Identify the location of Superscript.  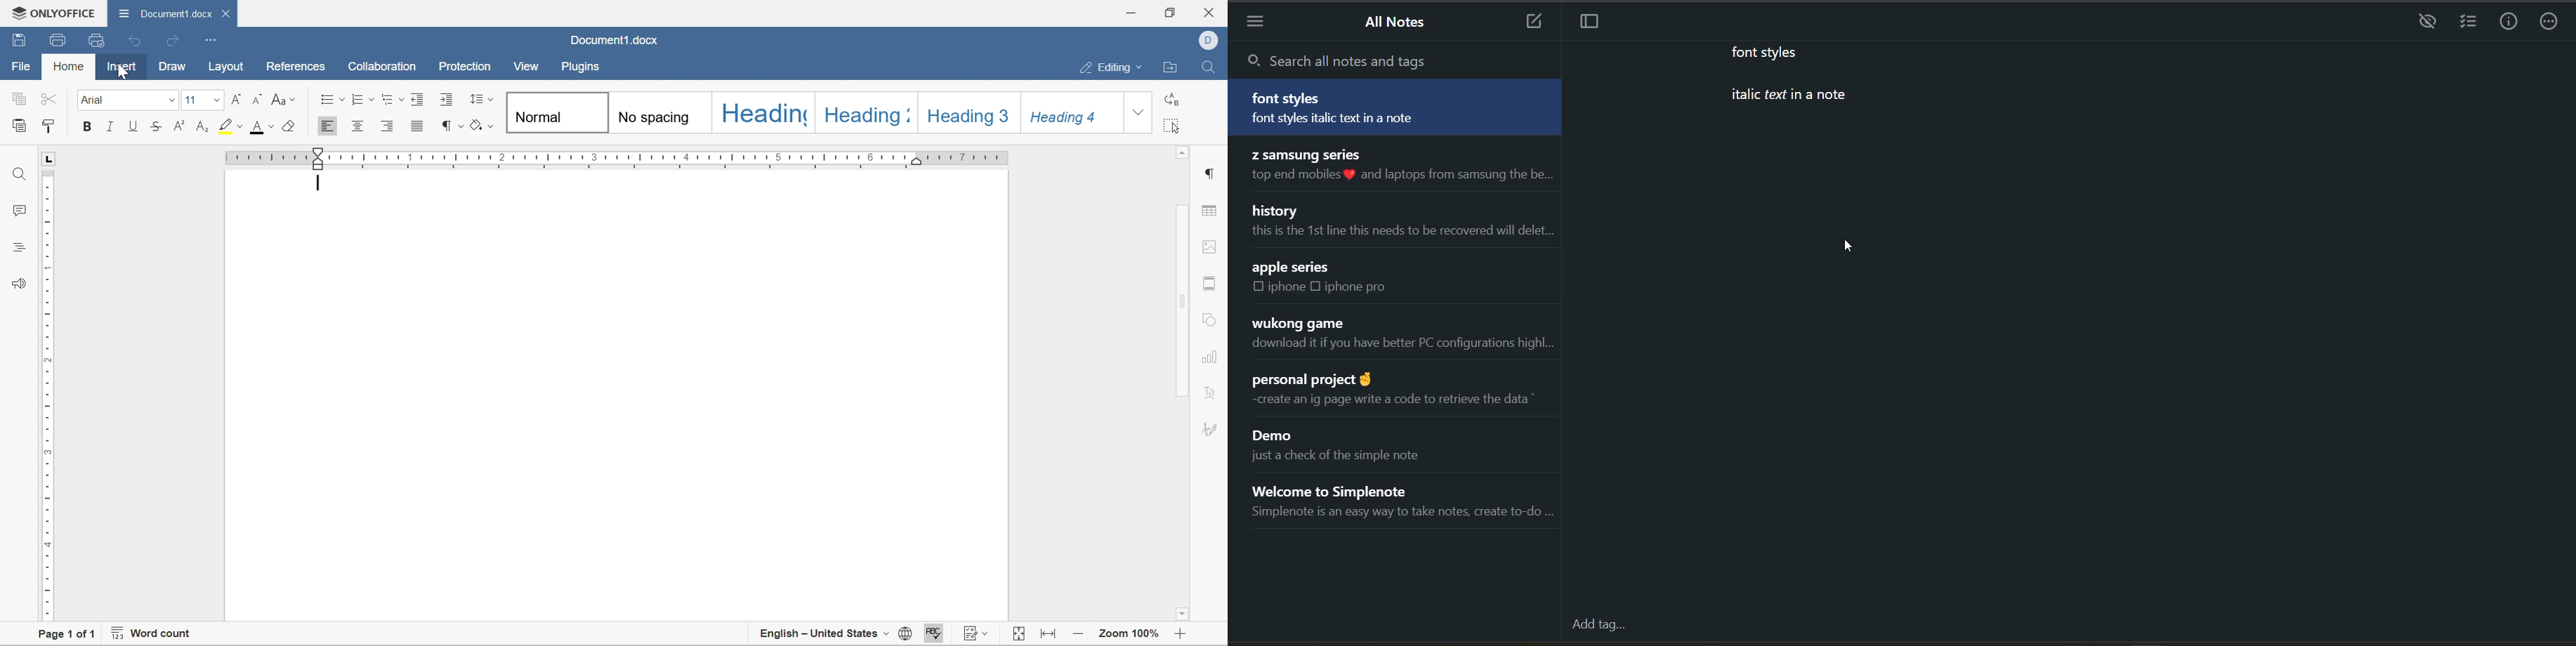
(178, 127).